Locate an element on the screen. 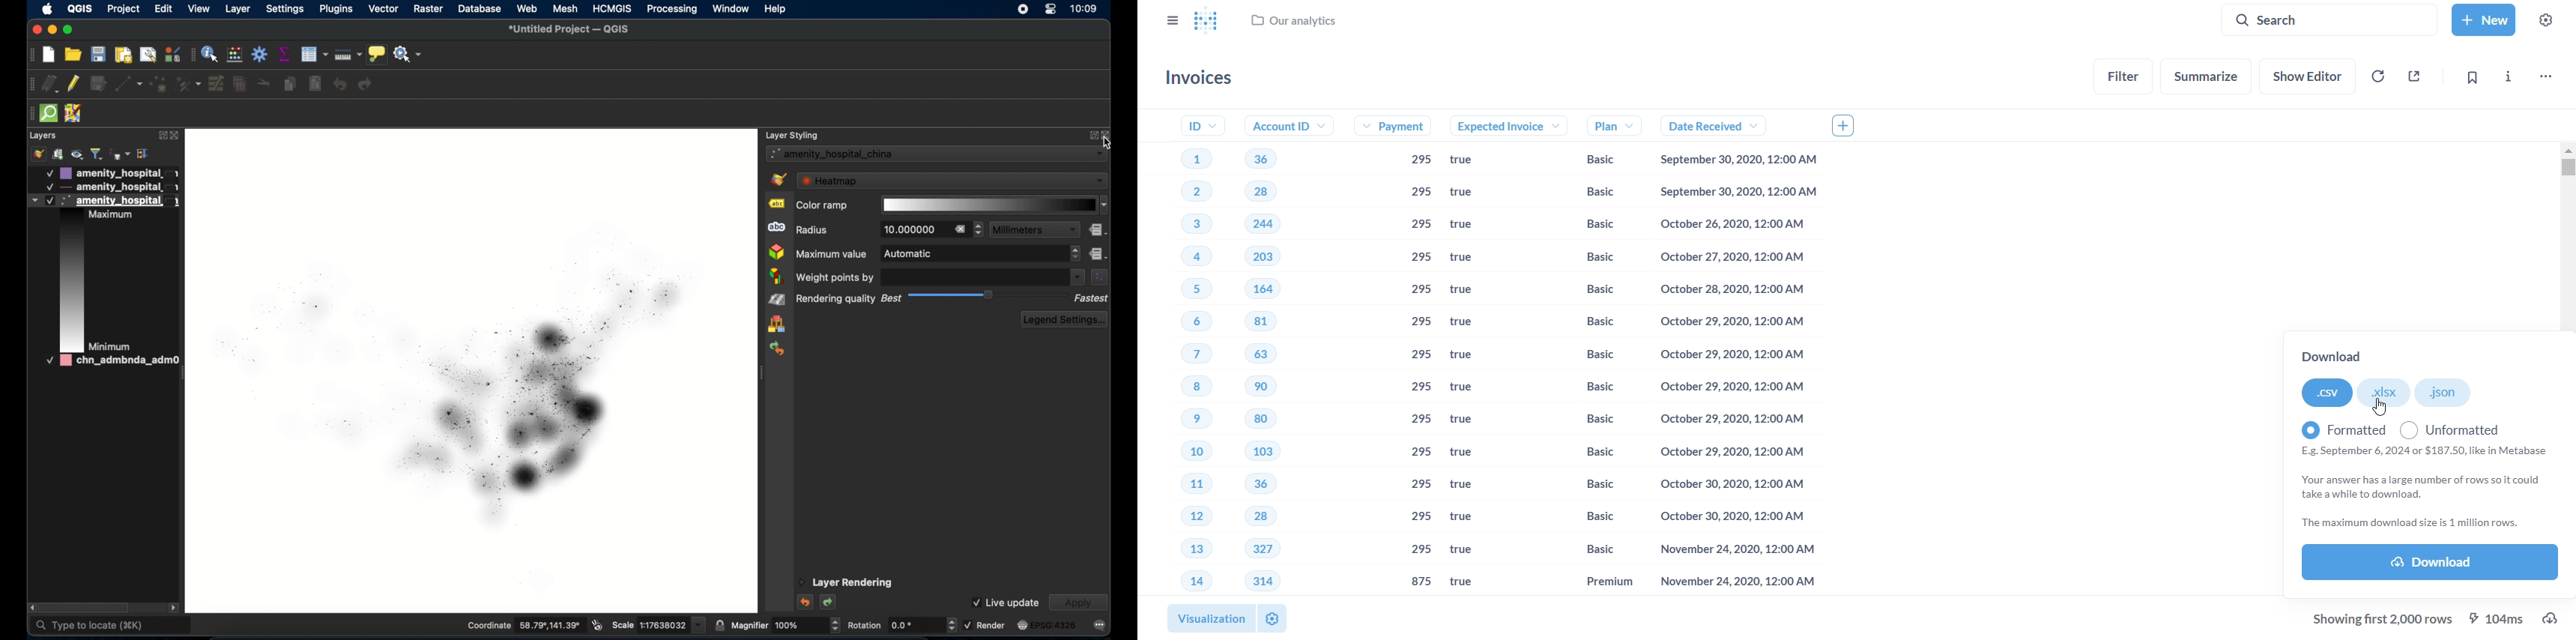 This screenshot has width=2576, height=644. Basic is located at coordinates (1593, 486).